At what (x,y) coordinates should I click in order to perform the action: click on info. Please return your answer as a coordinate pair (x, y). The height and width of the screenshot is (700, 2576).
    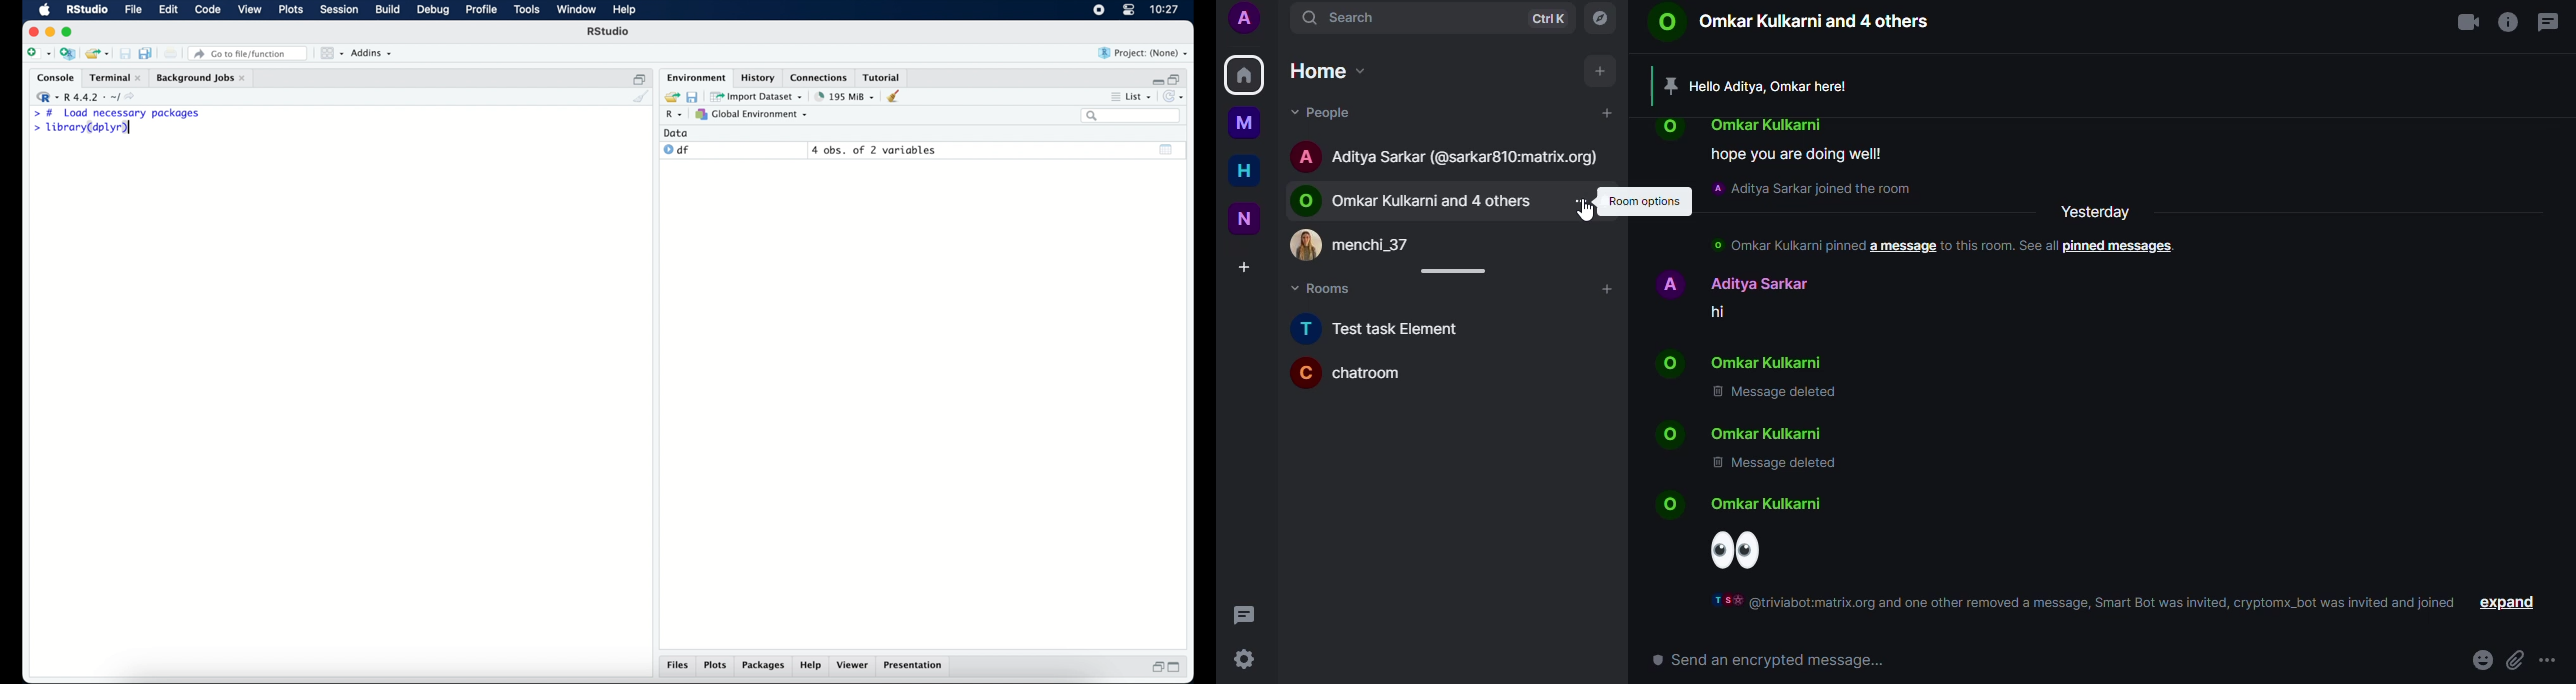
    Looking at the image, I should click on (1814, 189).